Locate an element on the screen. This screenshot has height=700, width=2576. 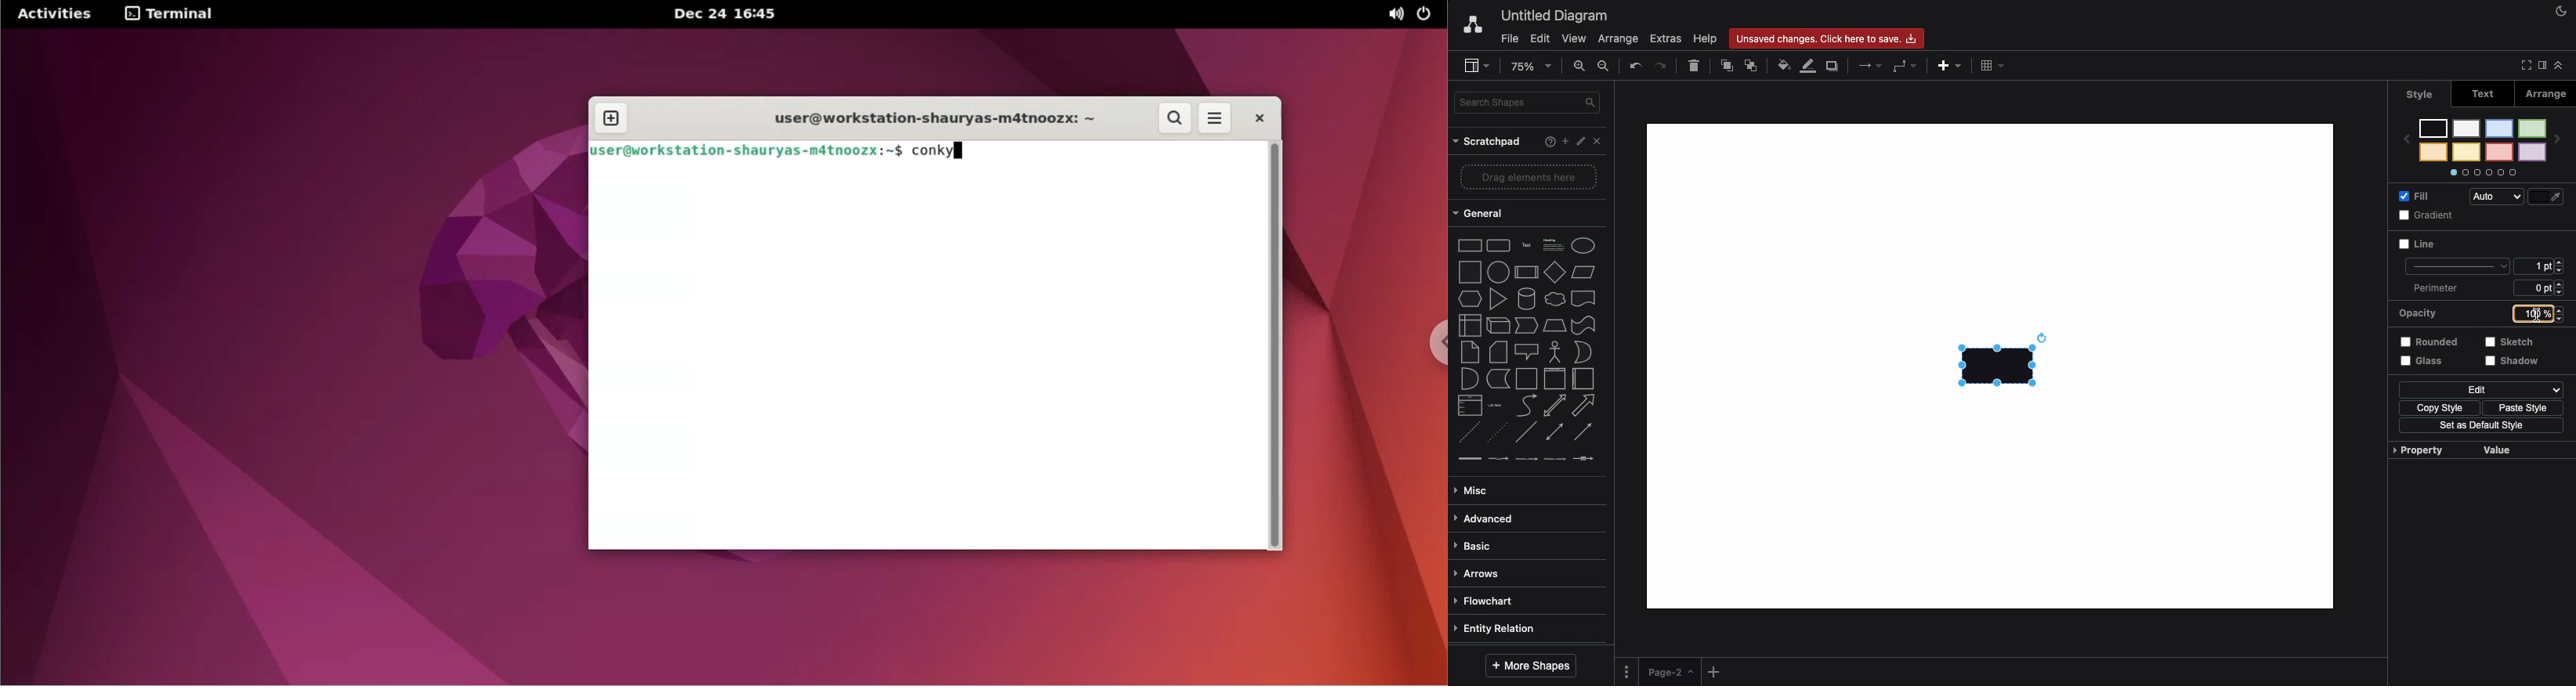
Redo is located at coordinates (1662, 68).